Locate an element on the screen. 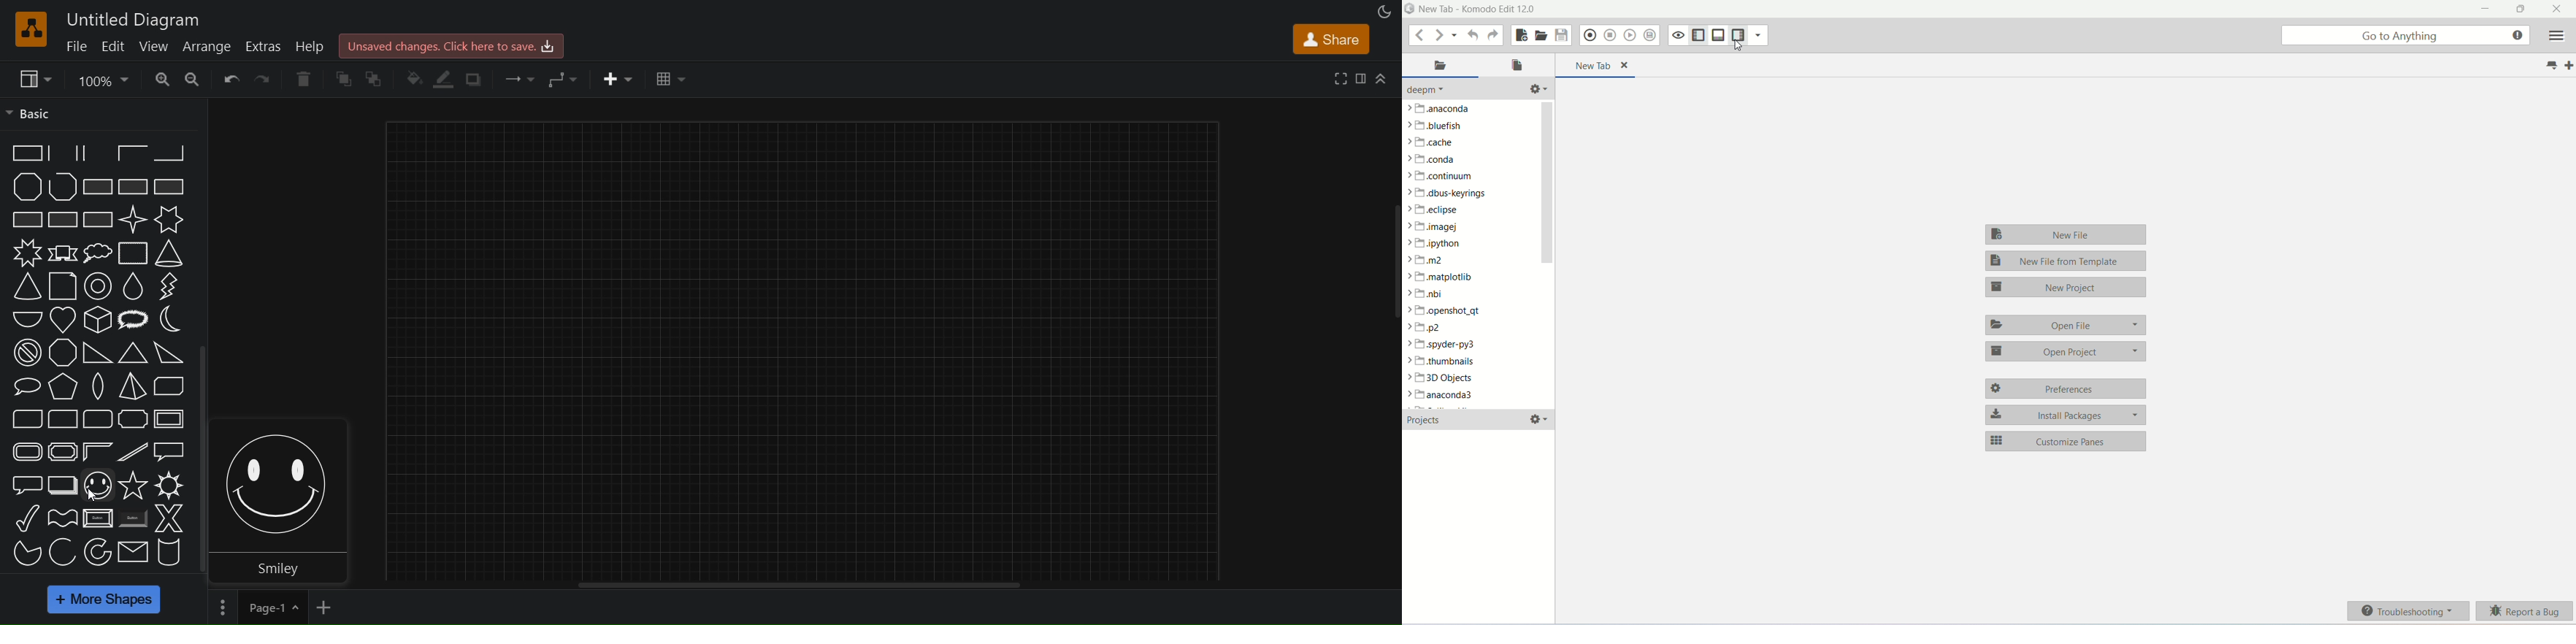 Image resolution: width=2576 pixels, height=644 pixels. sun is located at coordinates (169, 486).